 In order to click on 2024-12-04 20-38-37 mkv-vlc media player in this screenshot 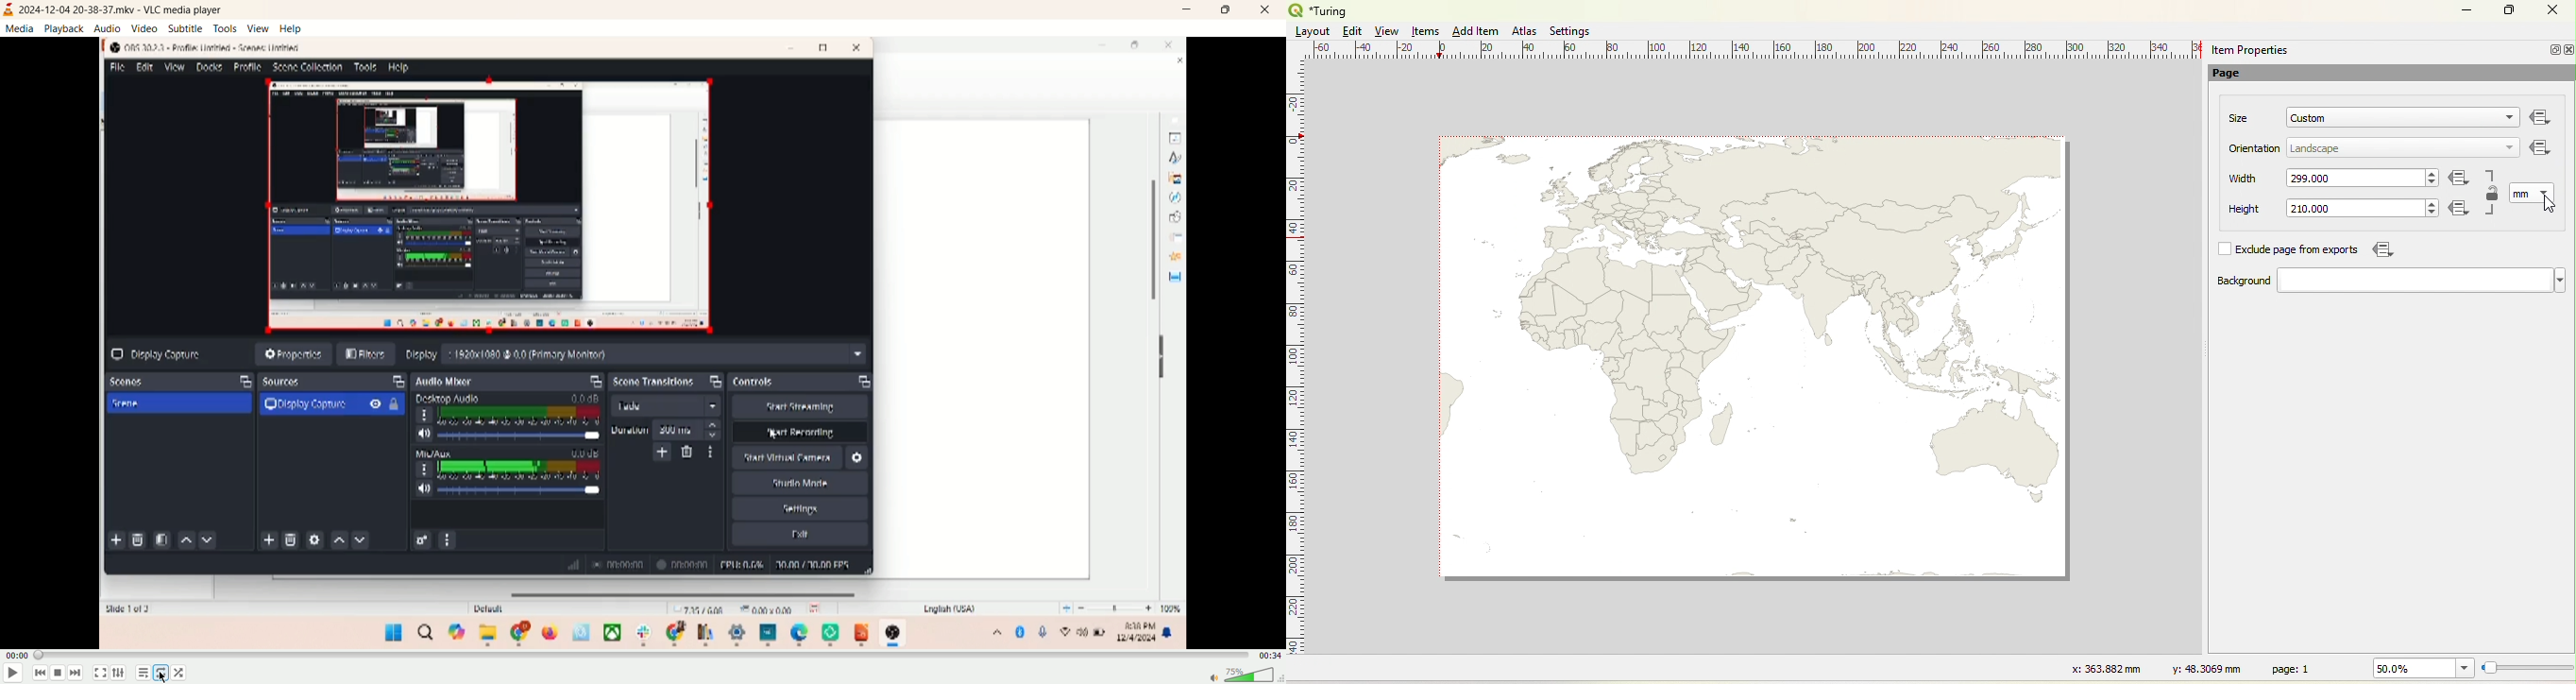, I will do `click(132, 11)`.